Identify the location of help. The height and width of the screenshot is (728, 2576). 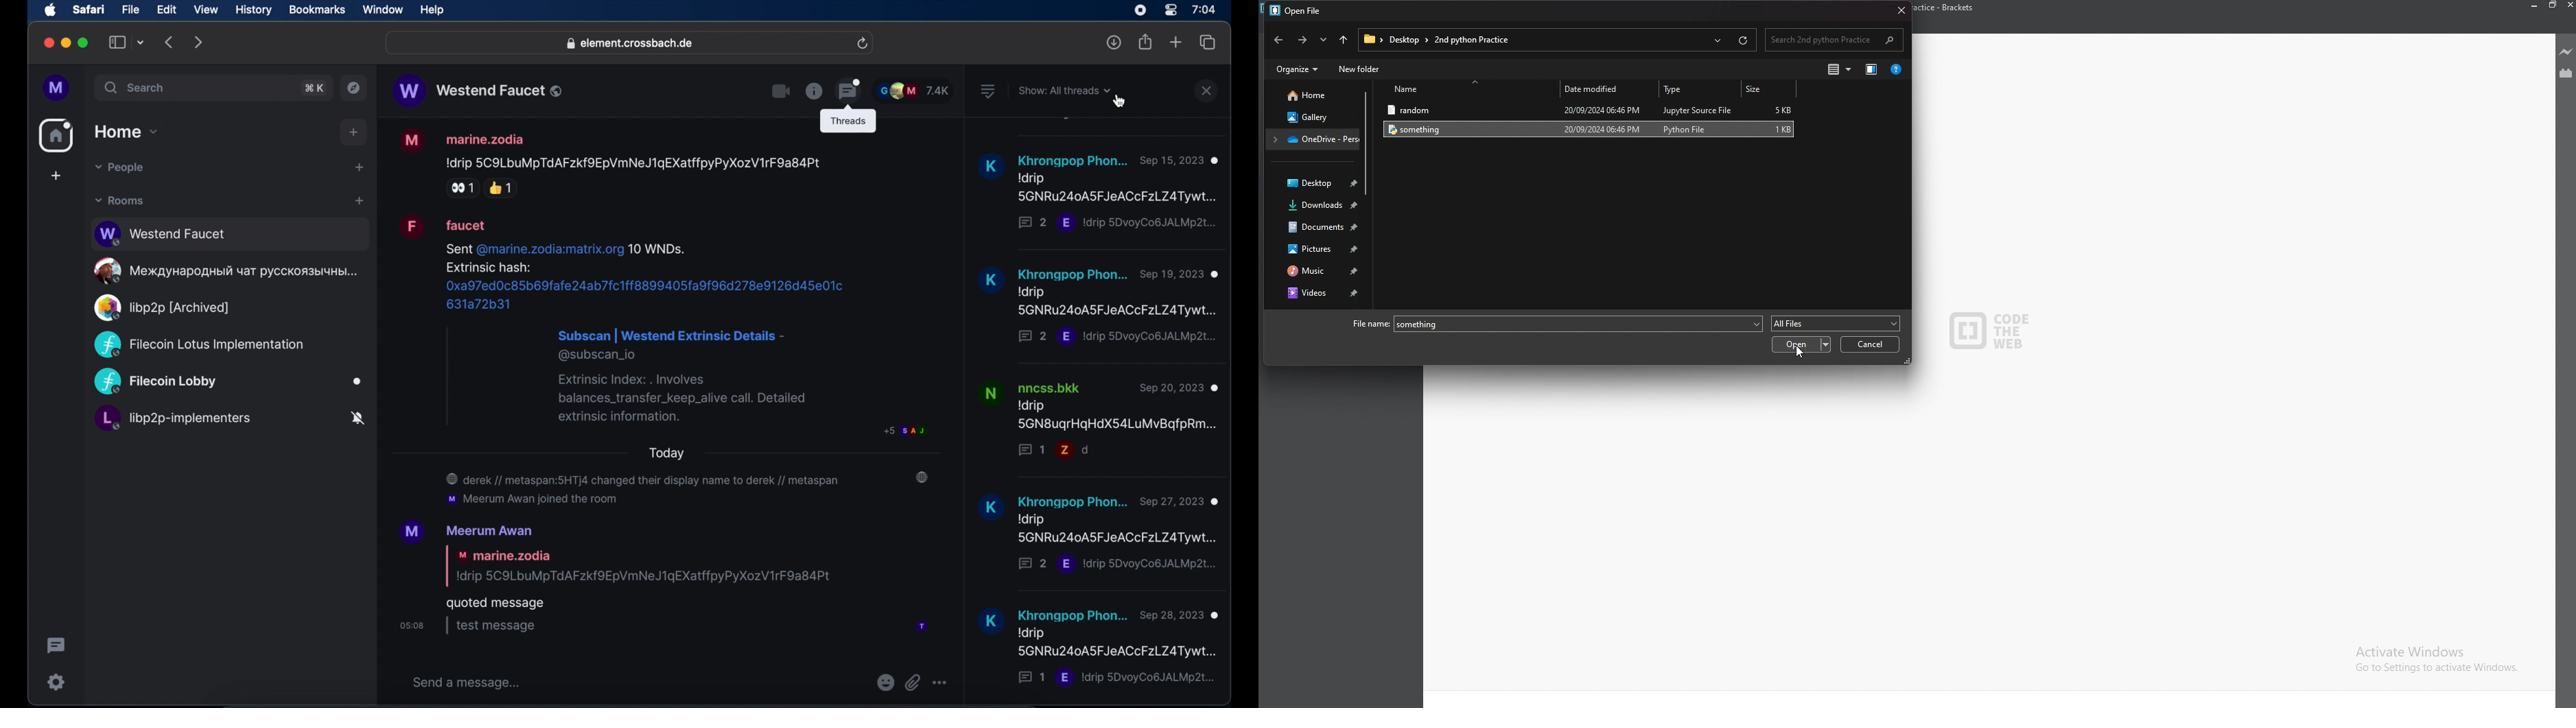
(432, 10).